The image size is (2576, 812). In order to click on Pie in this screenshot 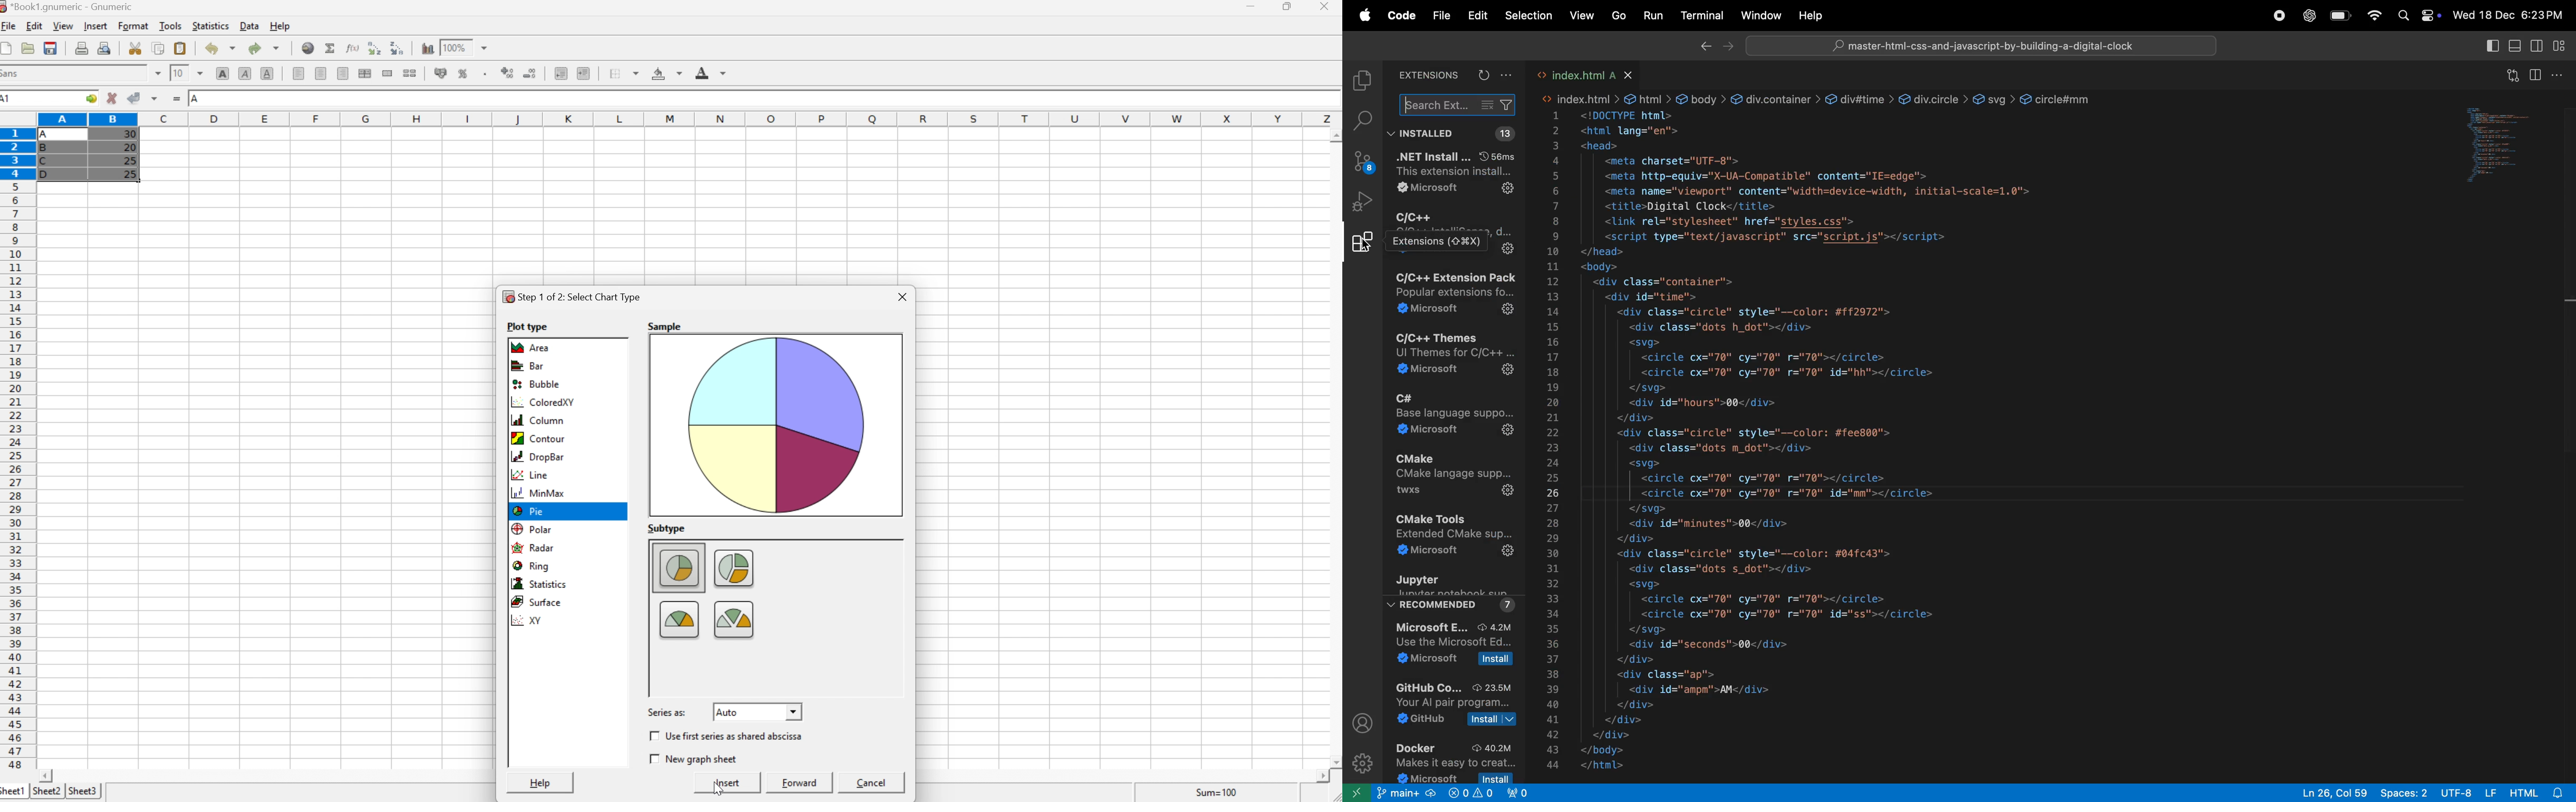, I will do `click(529, 511)`.